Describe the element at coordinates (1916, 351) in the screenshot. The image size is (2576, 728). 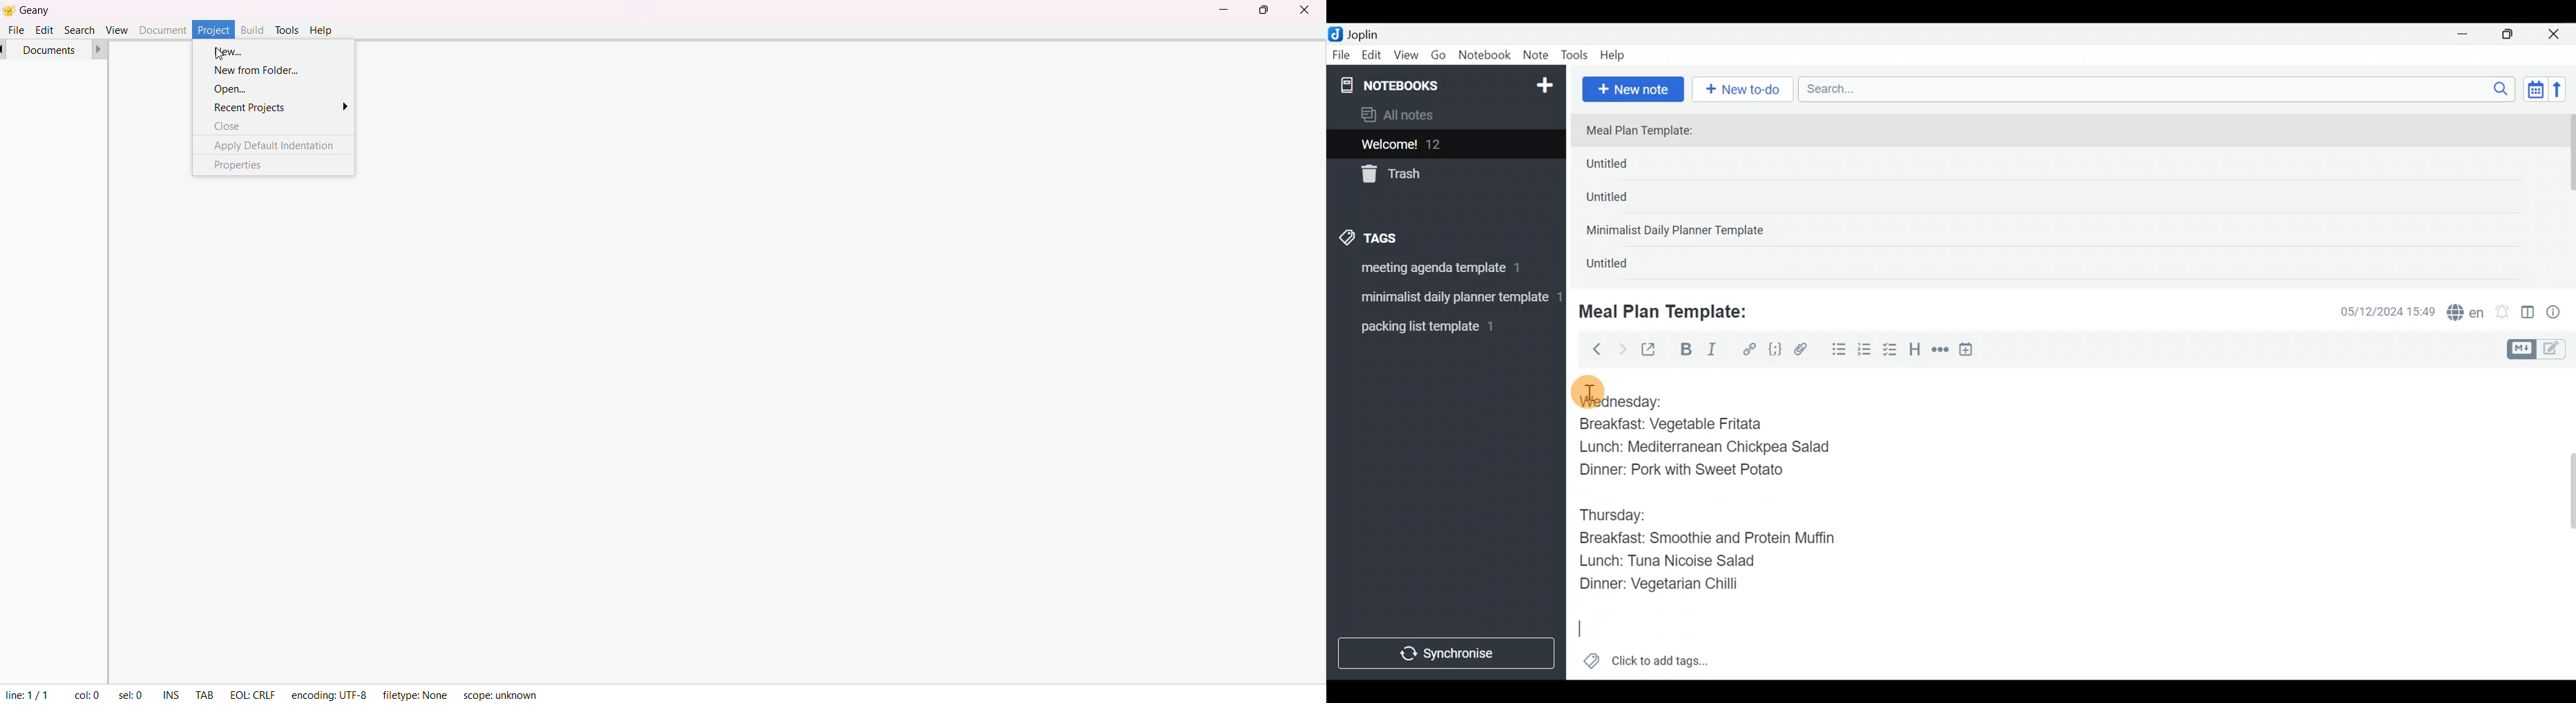
I see `Heading` at that location.